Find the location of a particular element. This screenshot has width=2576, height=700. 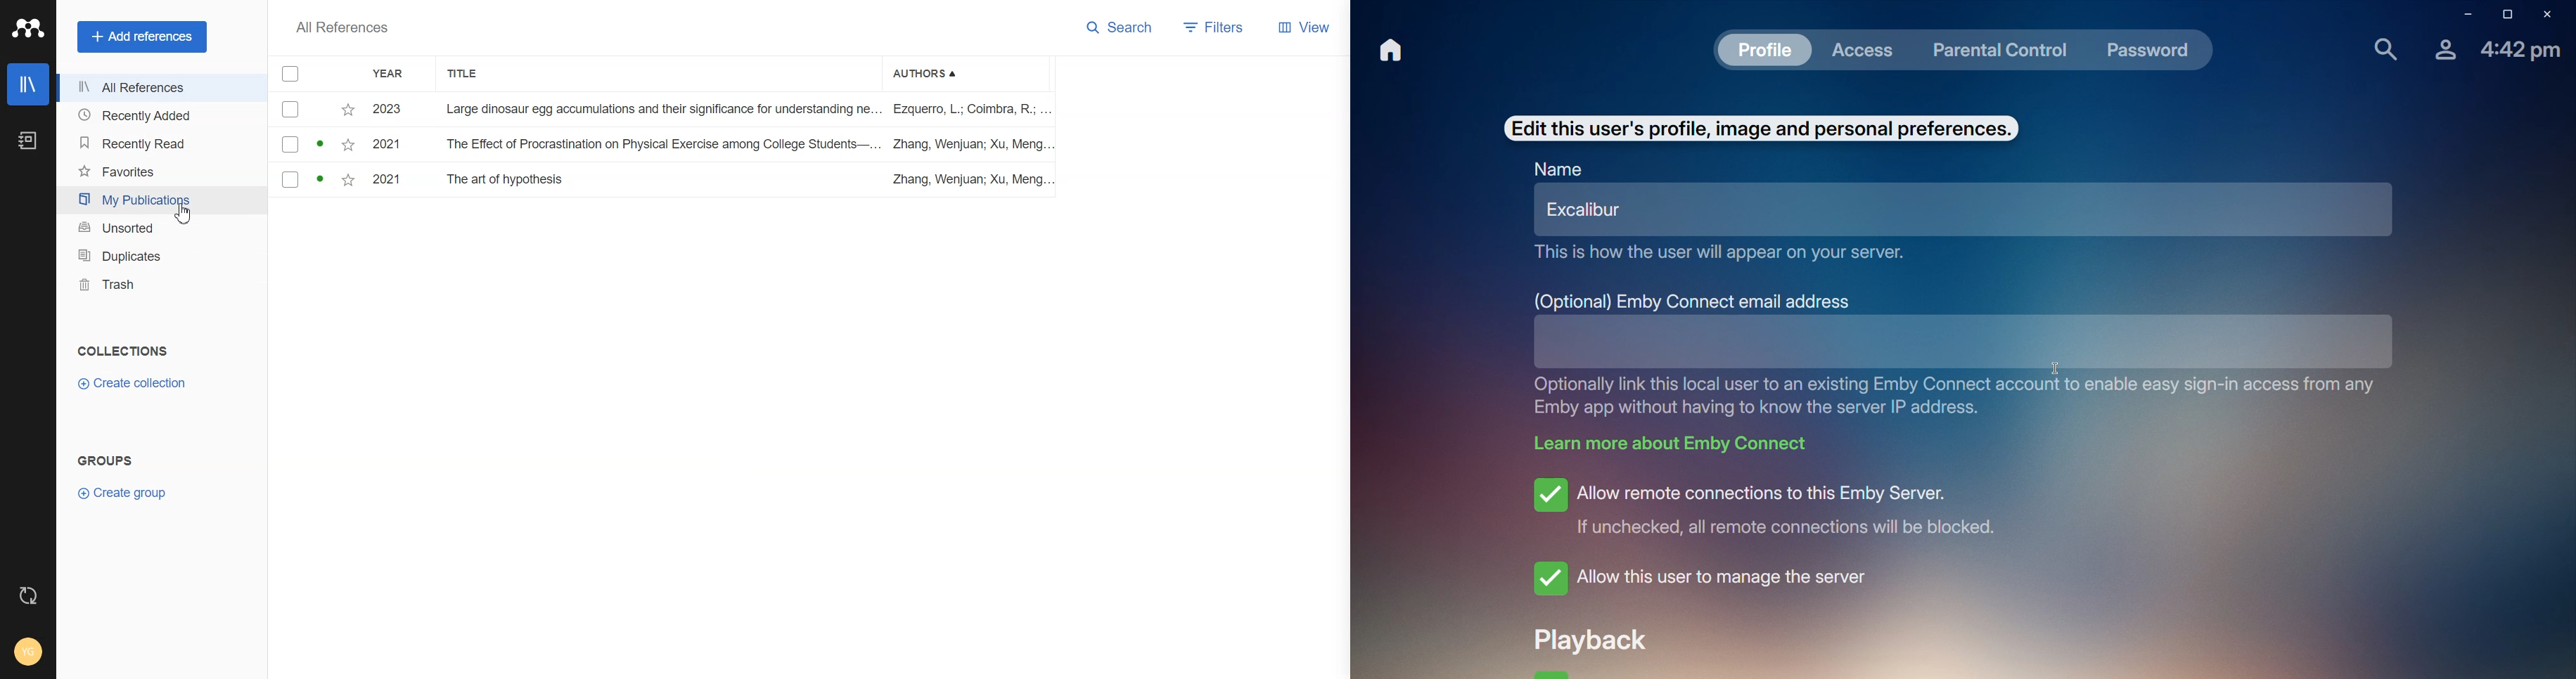

Checkmark is located at coordinates (290, 179).